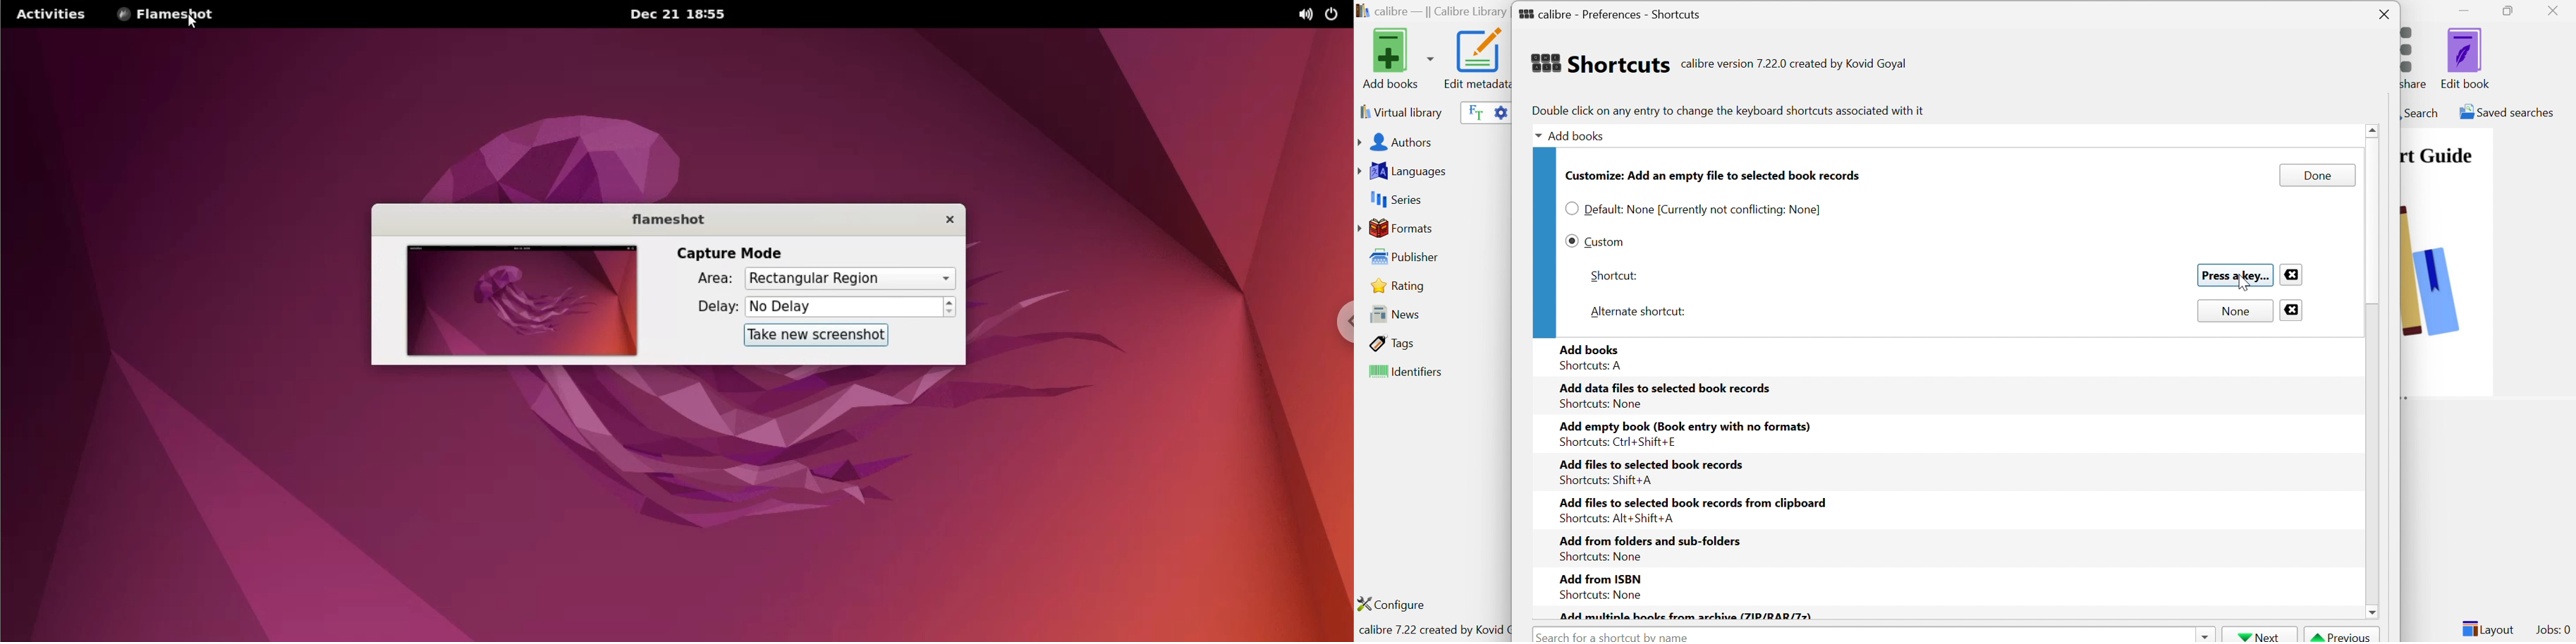  Describe the element at coordinates (1398, 228) in the screenshot. I see `Formats` at that location.